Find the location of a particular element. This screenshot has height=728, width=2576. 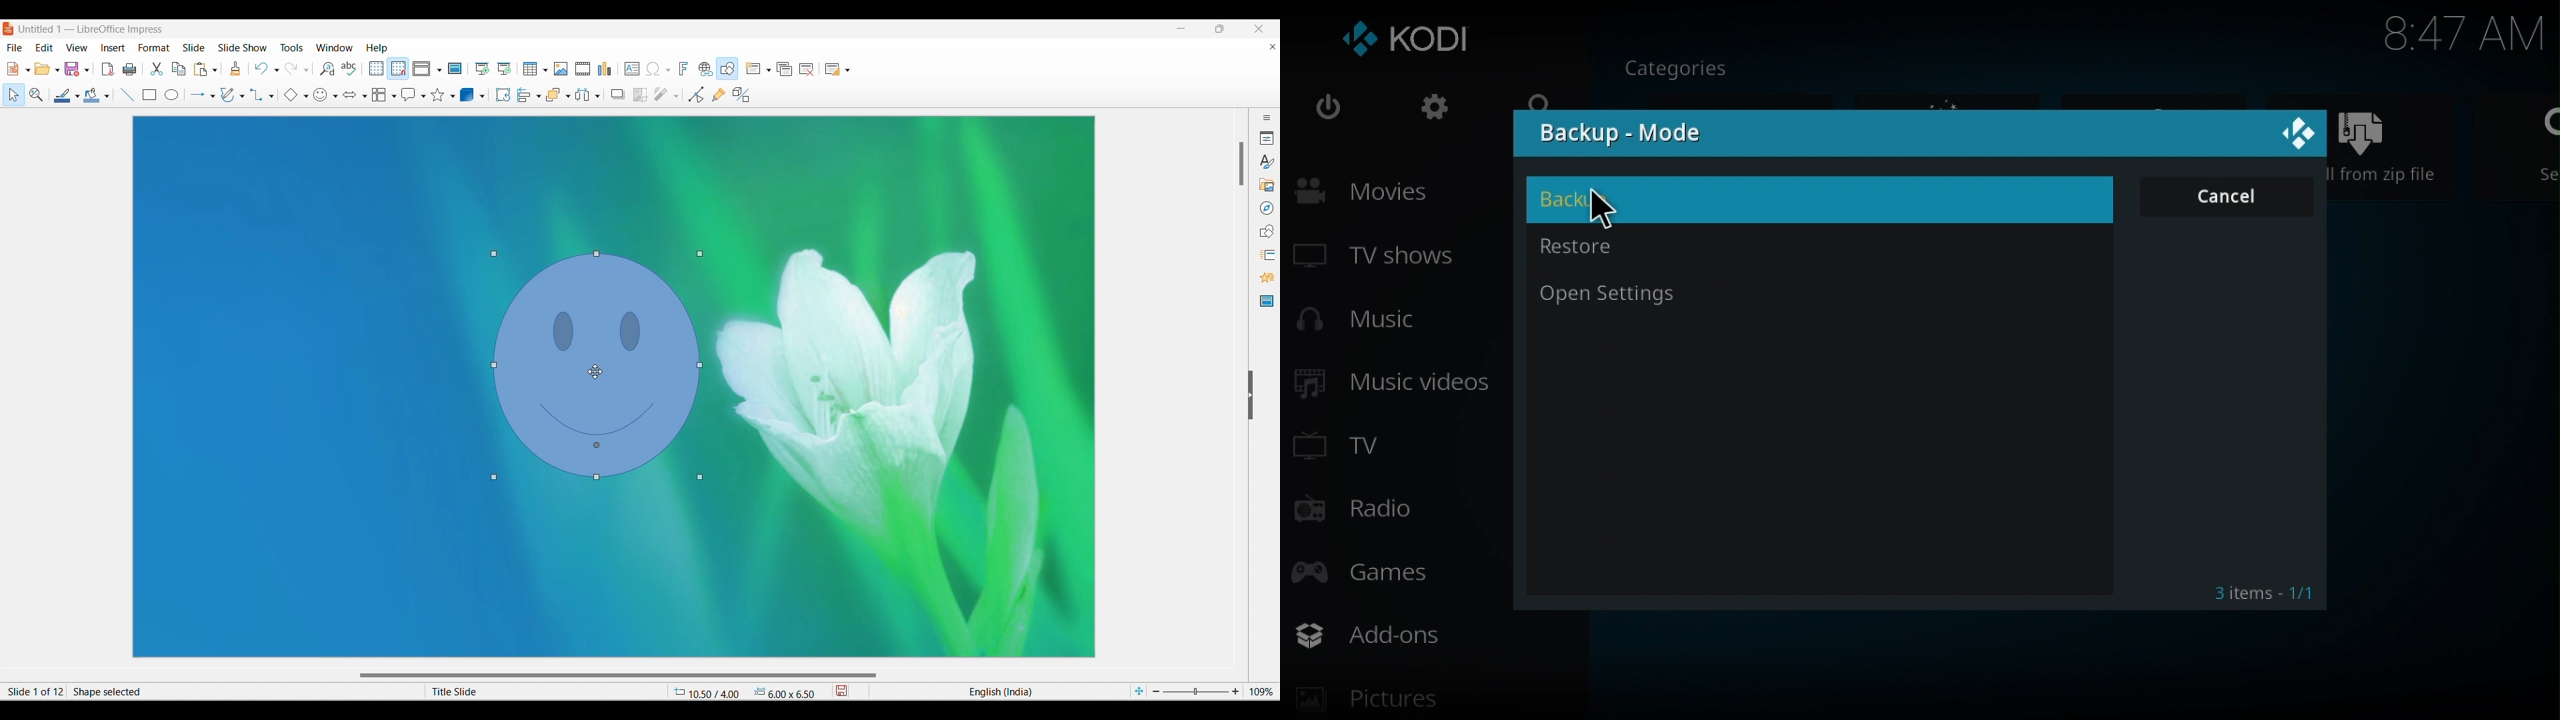

Games is located at coordinates (1386, 568).